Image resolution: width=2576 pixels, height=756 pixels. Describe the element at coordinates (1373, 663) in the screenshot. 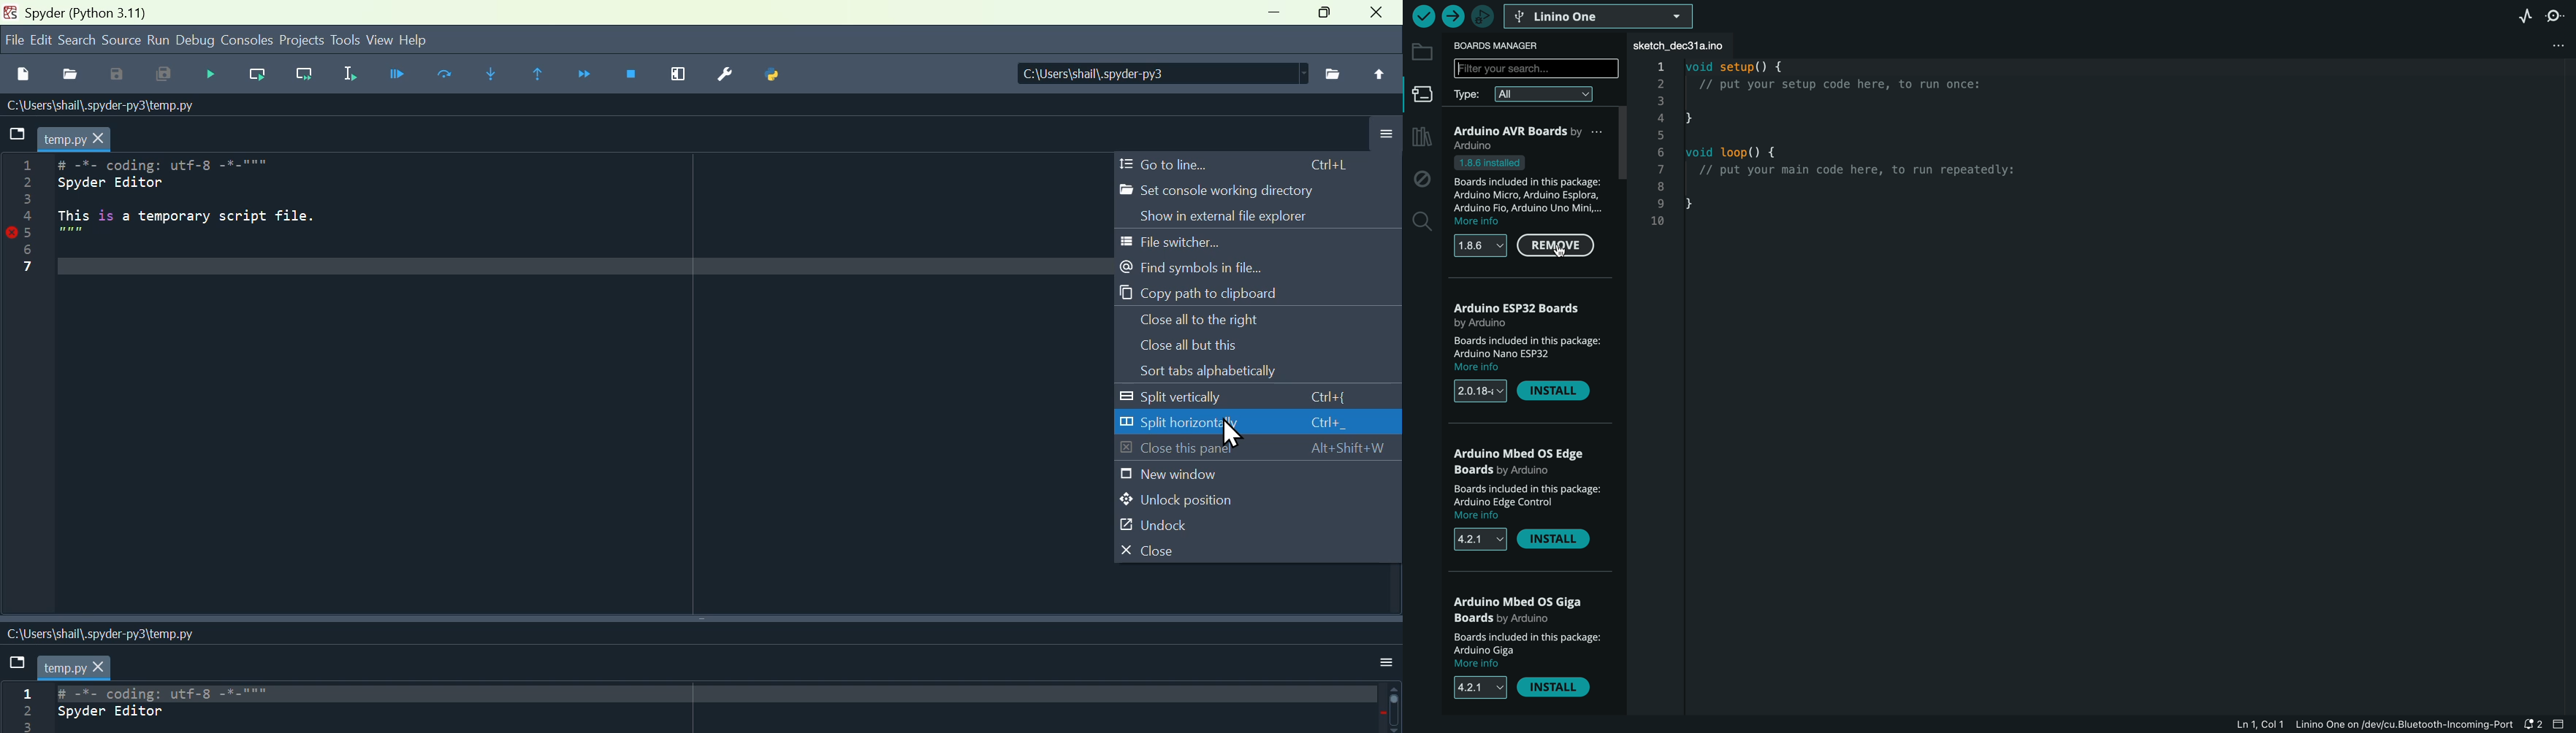

I see `More option` at that location.